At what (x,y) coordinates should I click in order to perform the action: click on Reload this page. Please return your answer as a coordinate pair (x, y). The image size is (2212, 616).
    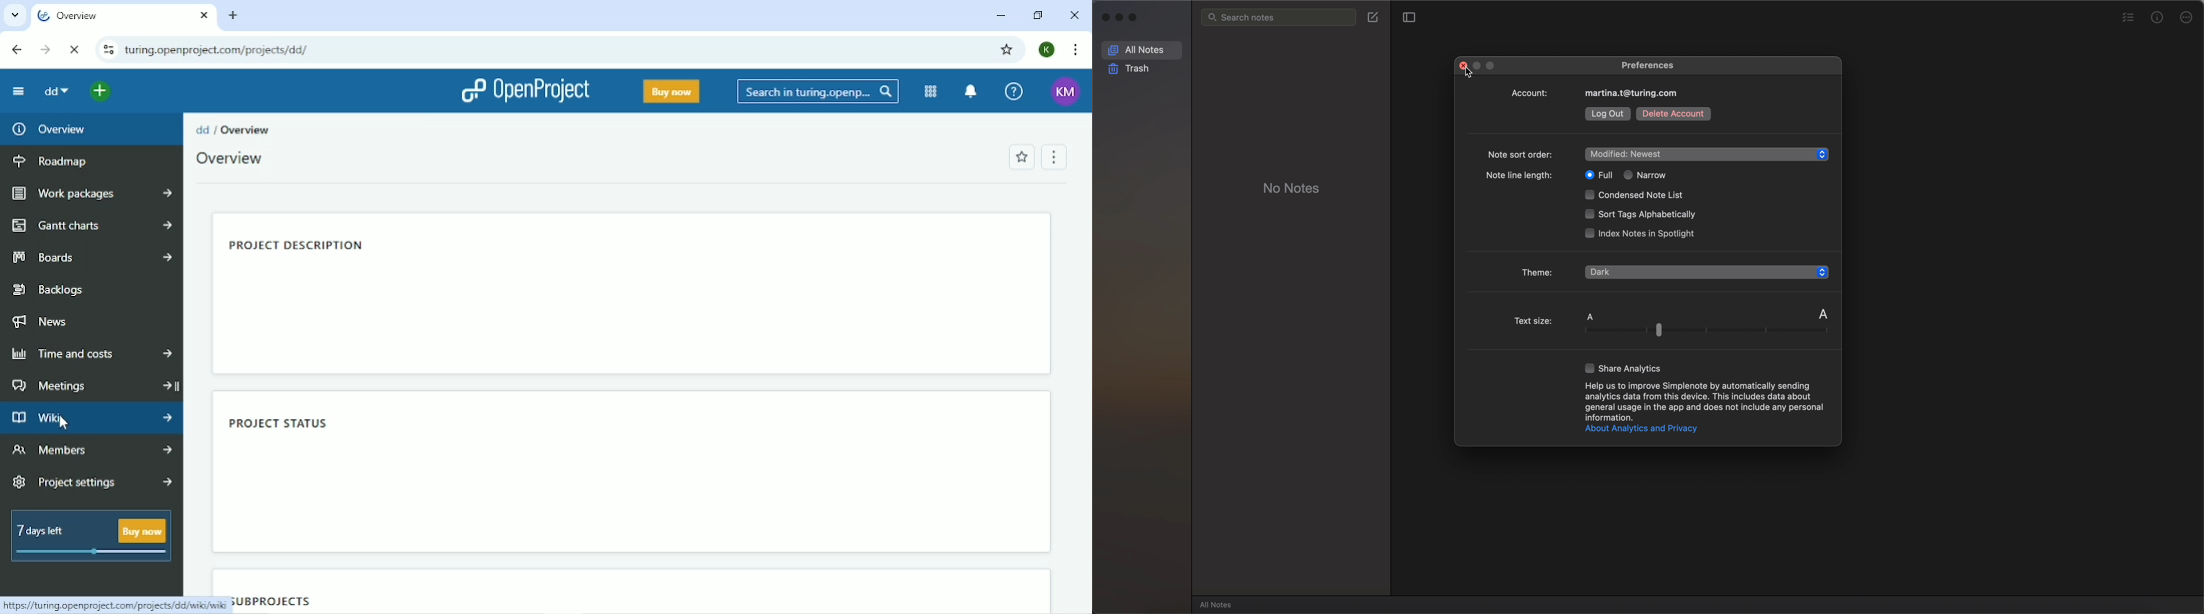
    Looking at the image, I should click on (74, 50).